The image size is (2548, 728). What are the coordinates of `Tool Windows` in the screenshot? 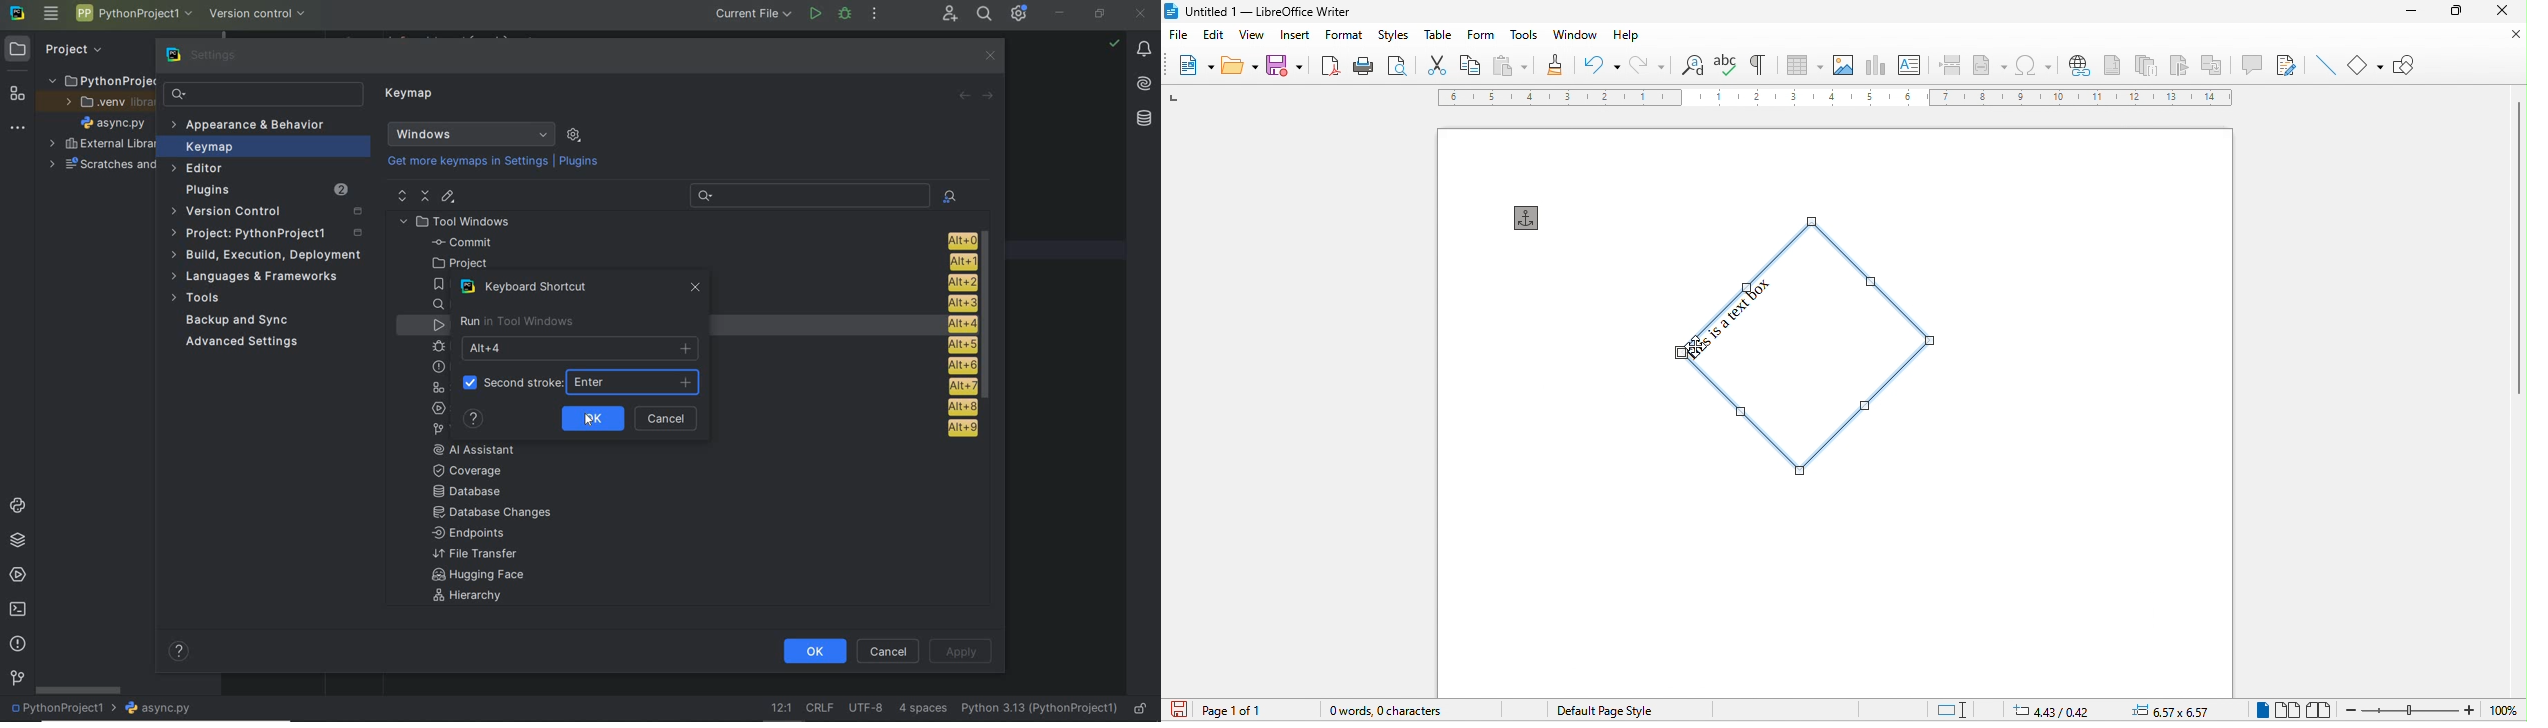 It's located at (461, 221).